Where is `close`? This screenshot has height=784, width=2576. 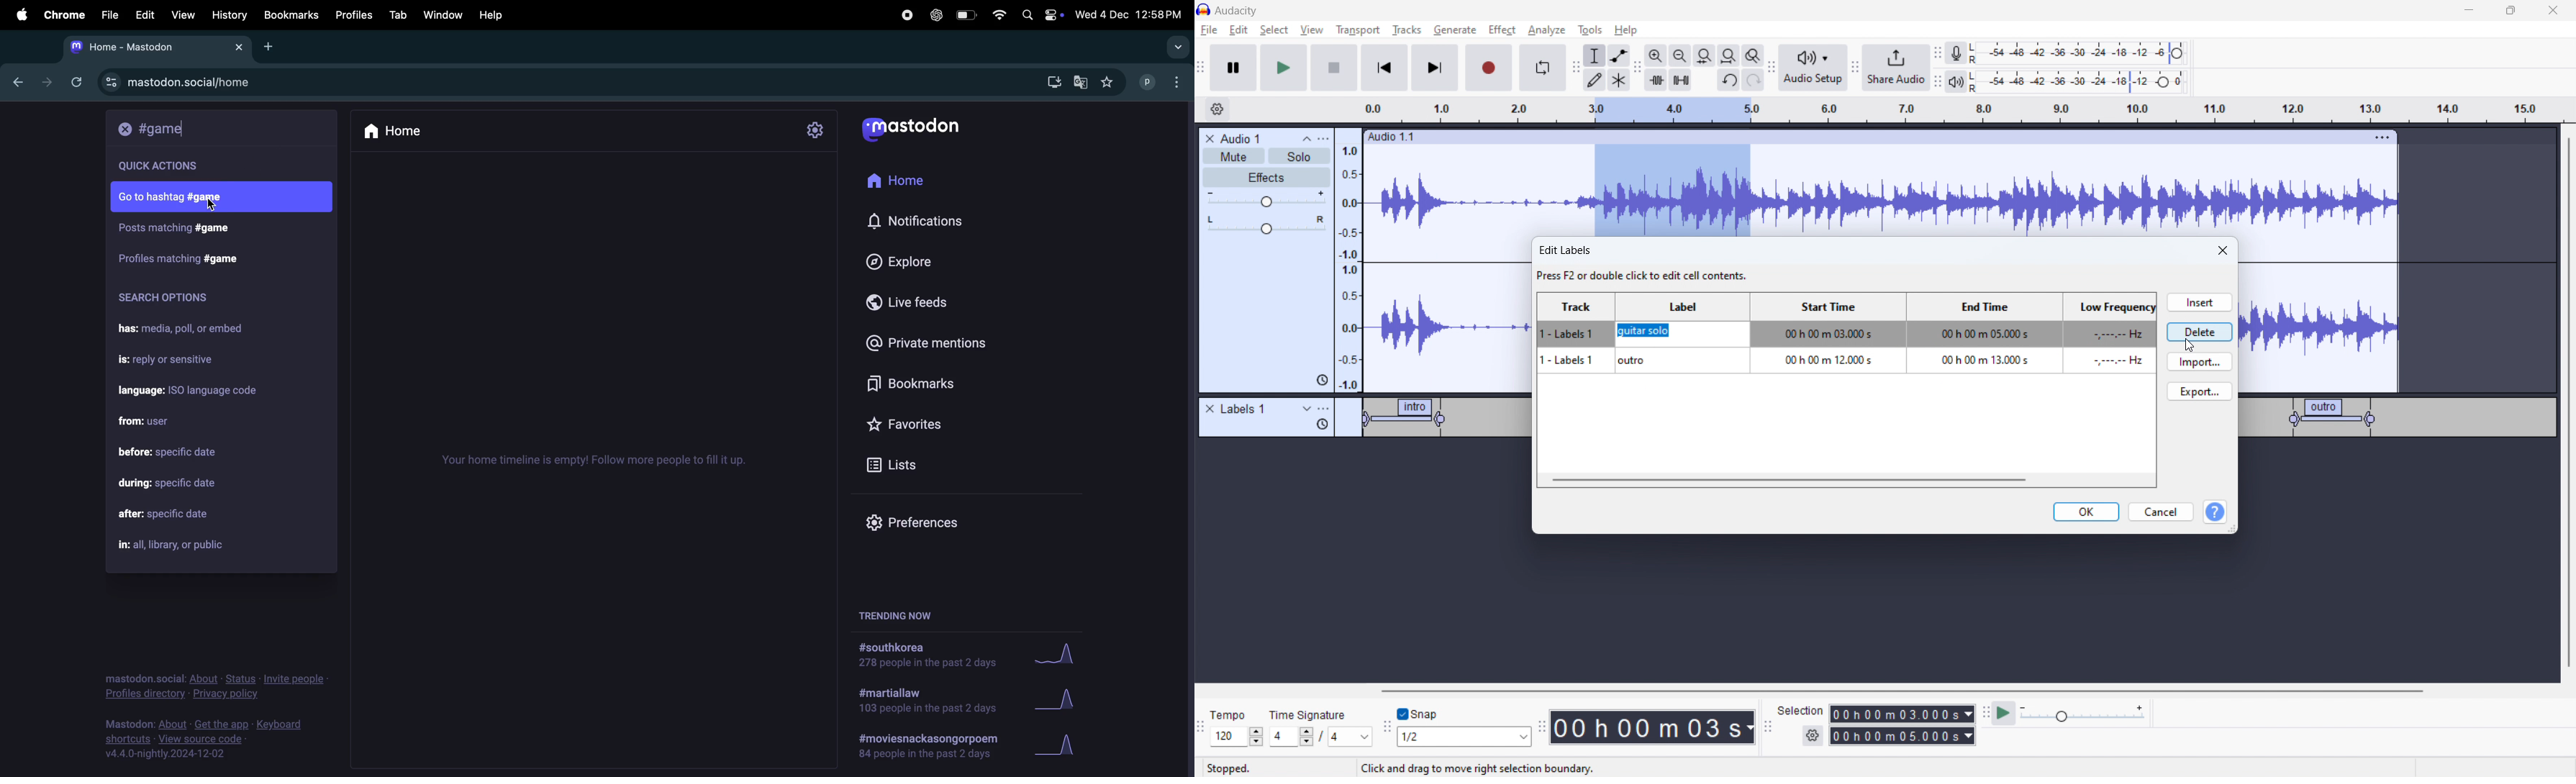 close is located at coordinates (2224, 251).